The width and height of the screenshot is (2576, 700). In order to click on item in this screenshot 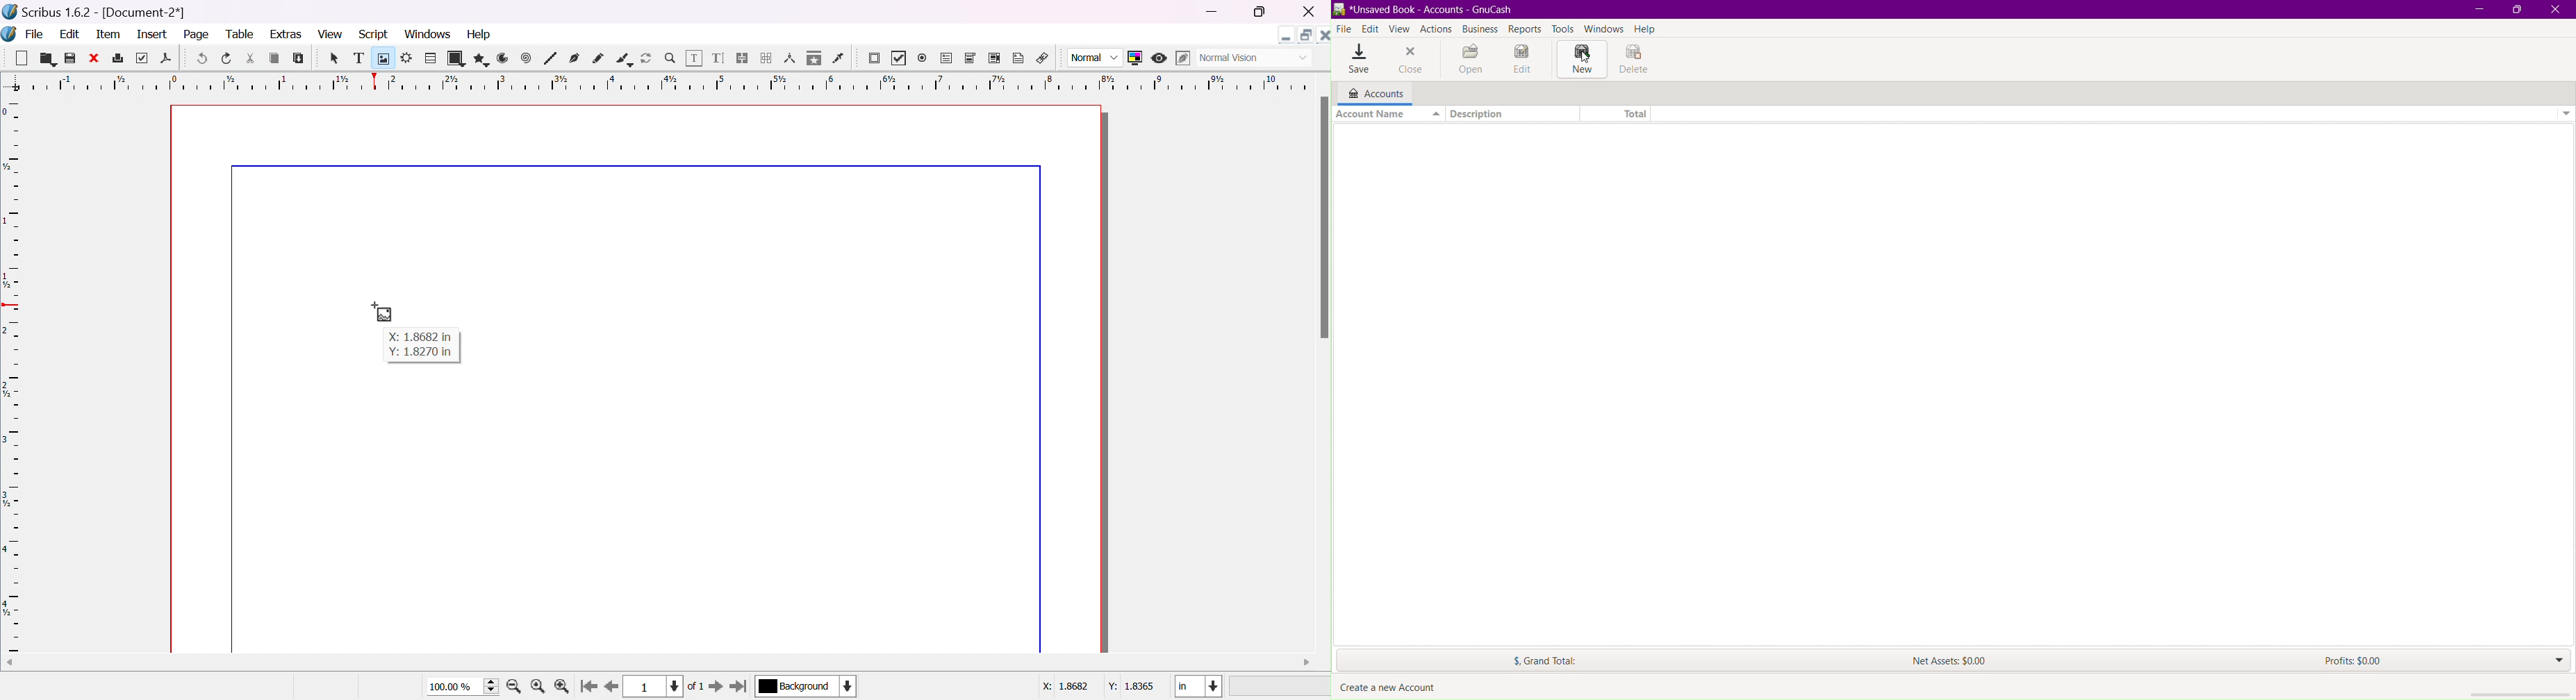, I will do `click(108, 35)`.